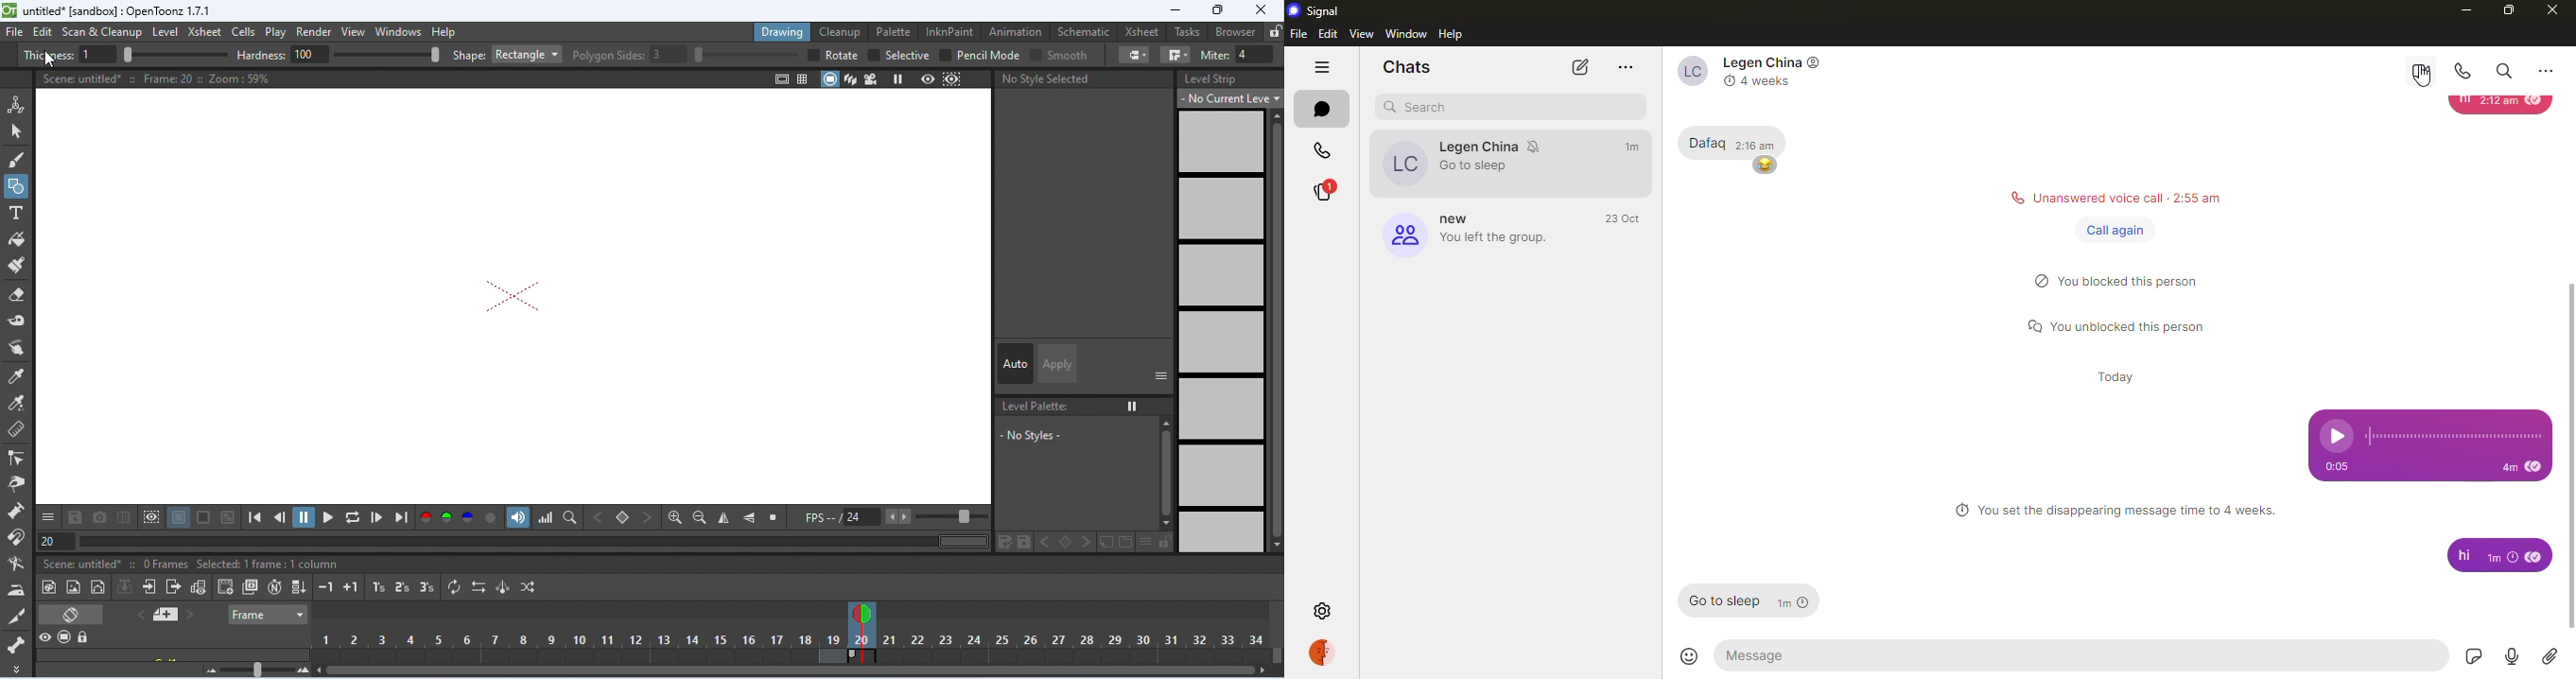  What do you see at coordinates (2013, 197) in the screenshot?
I see `call logo` at bounding box center [2013, 197].